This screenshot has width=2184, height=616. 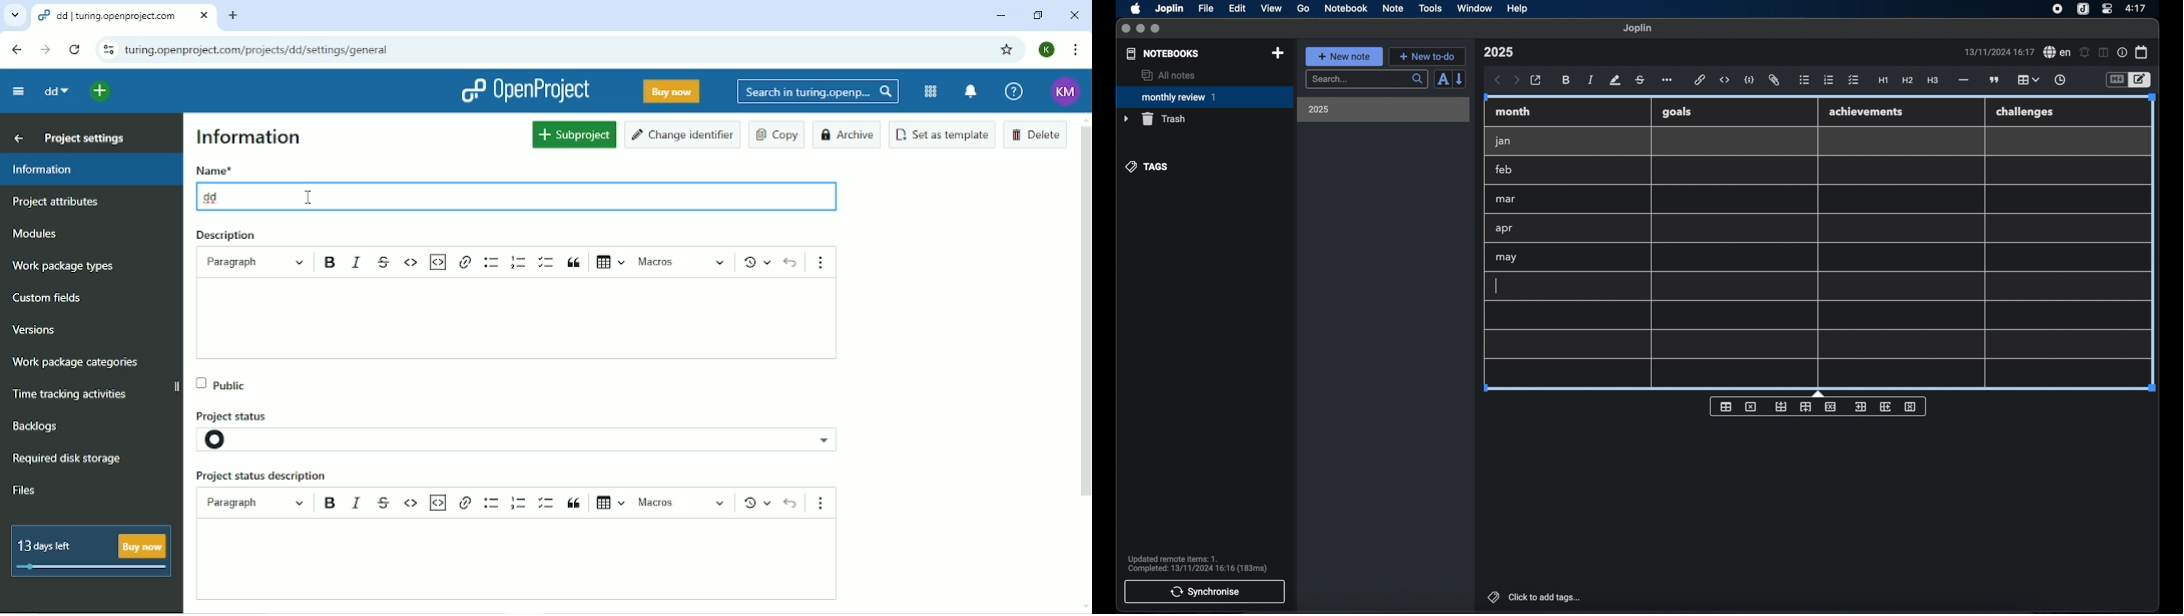 What do you see at coordinates (932, 91) in the screenshot?
I see `Modules` at bounding box center [932, 91].